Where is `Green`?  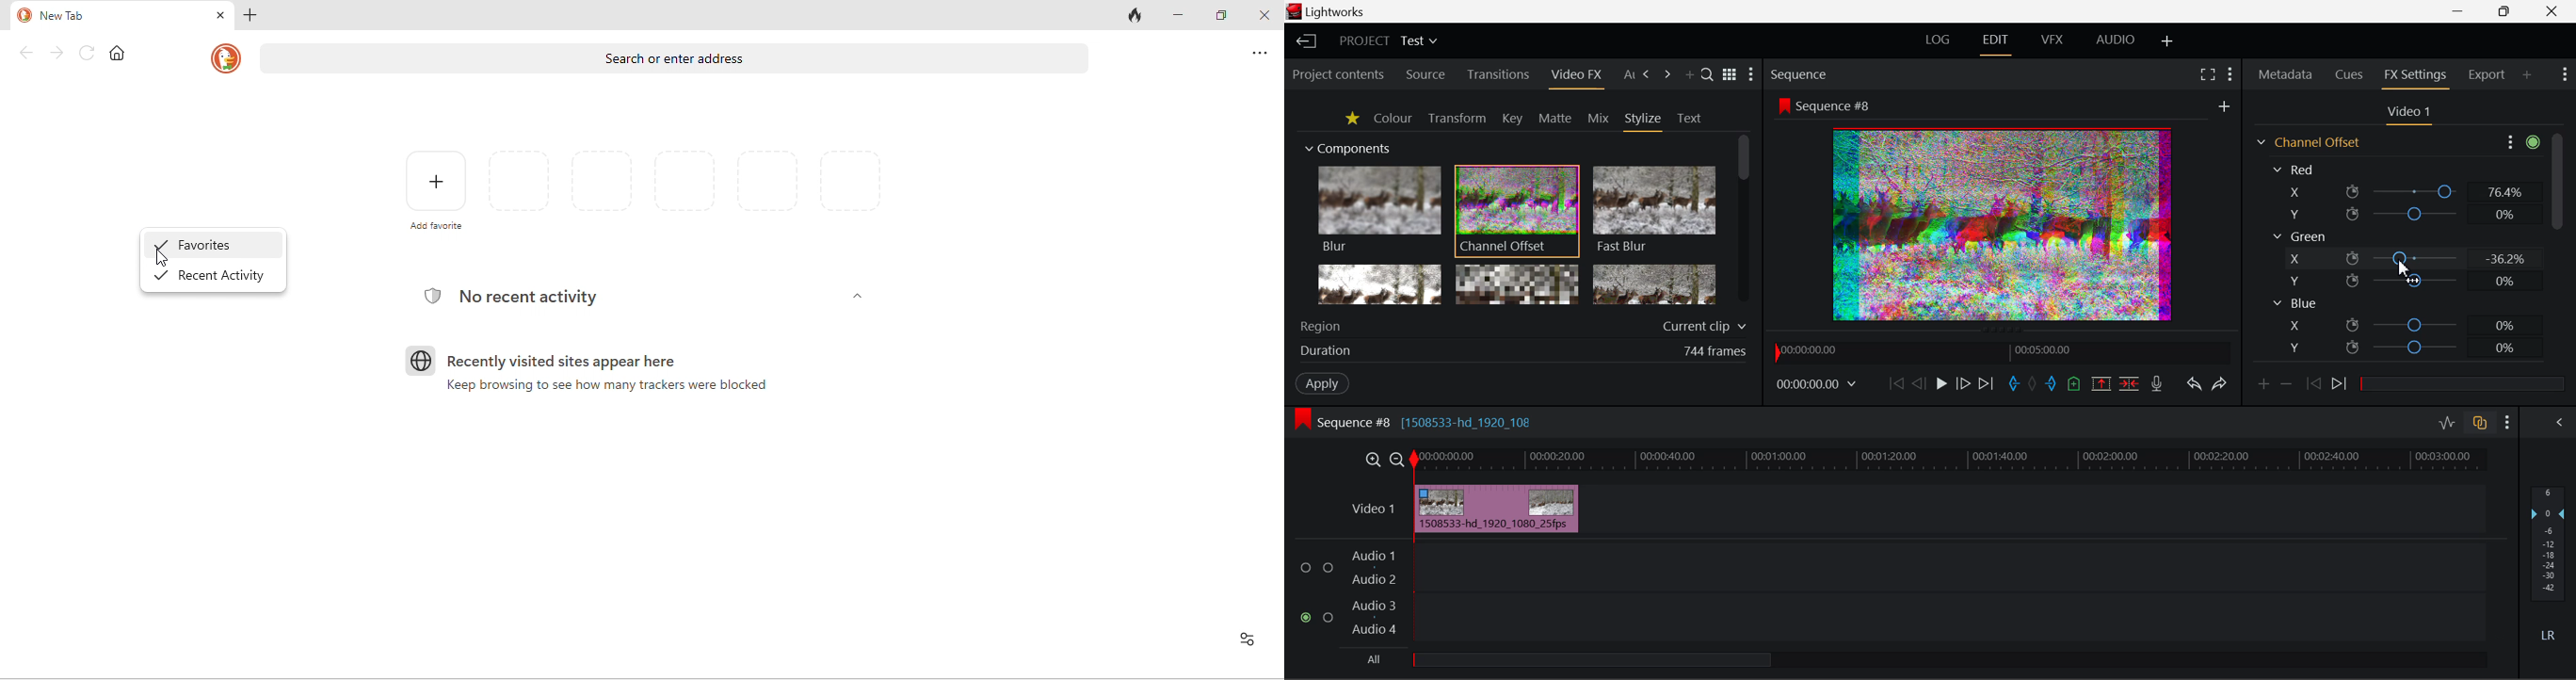
Green is located at coordinates (2299, 236).